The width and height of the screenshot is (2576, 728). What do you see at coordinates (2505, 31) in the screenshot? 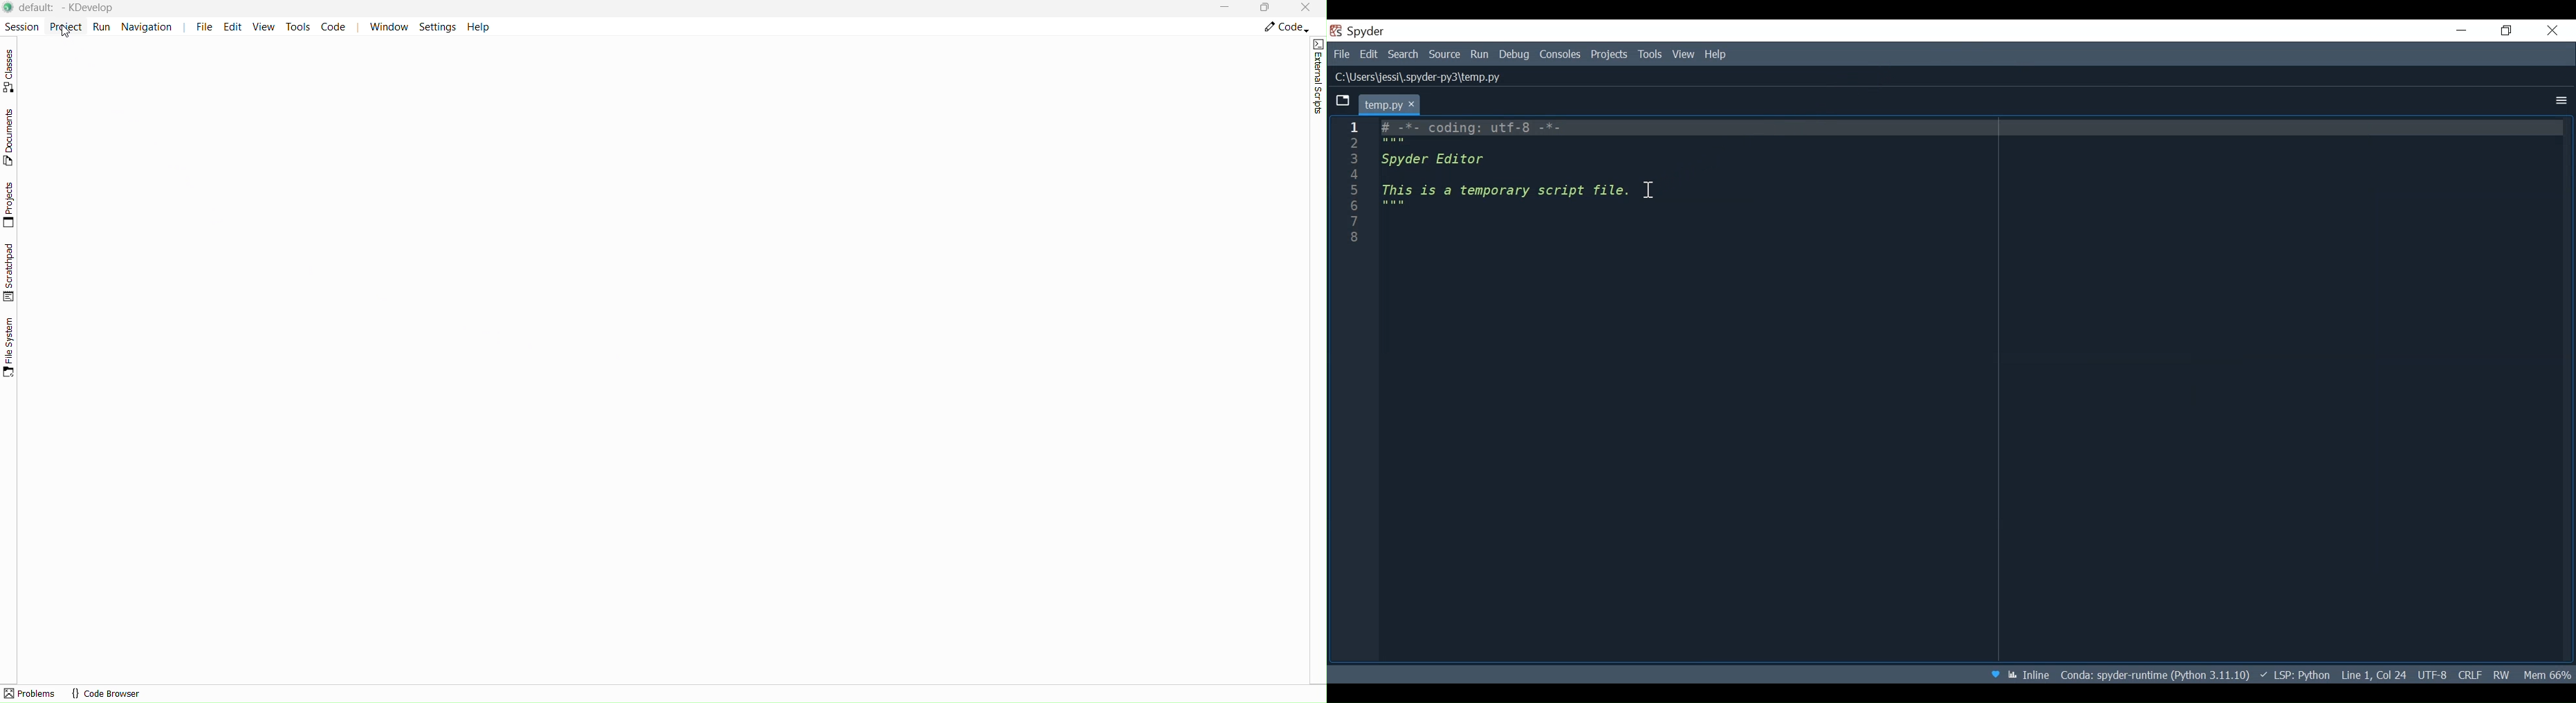
I see `Restore` at bounding box center [2505, 31].